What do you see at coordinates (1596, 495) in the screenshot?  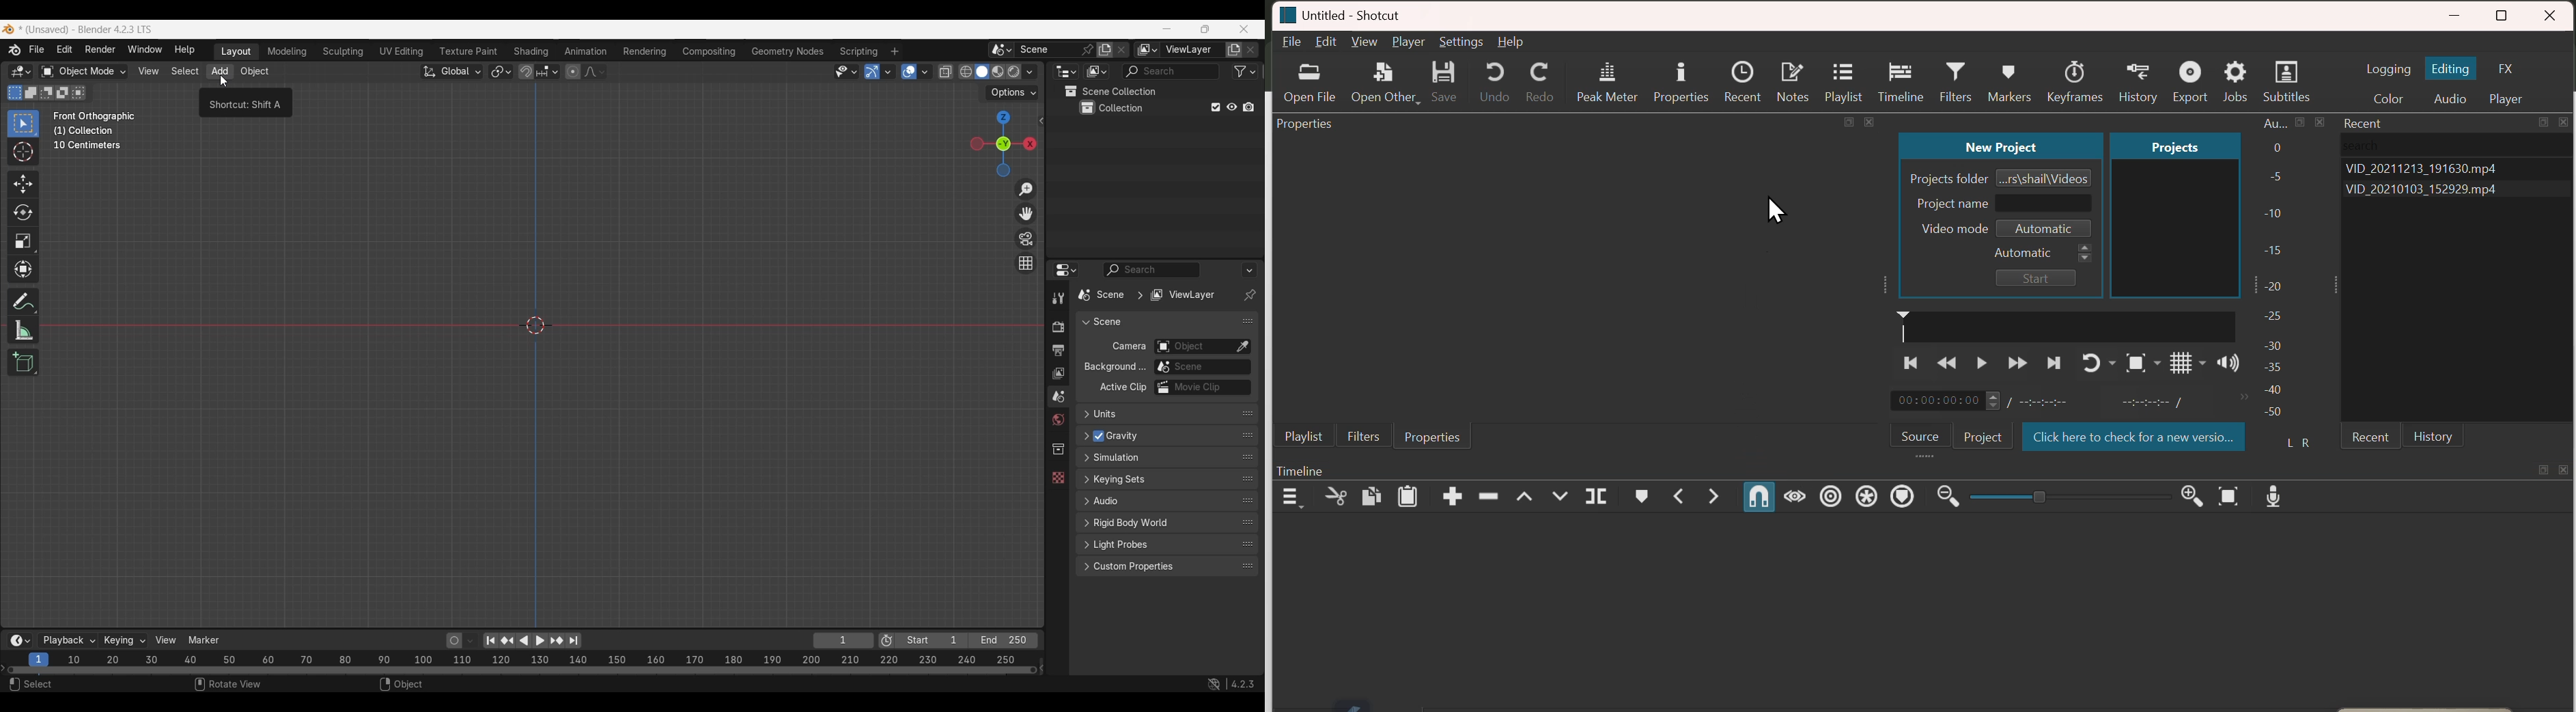 I see `Split ahead` at bounding box center [1596, 495].